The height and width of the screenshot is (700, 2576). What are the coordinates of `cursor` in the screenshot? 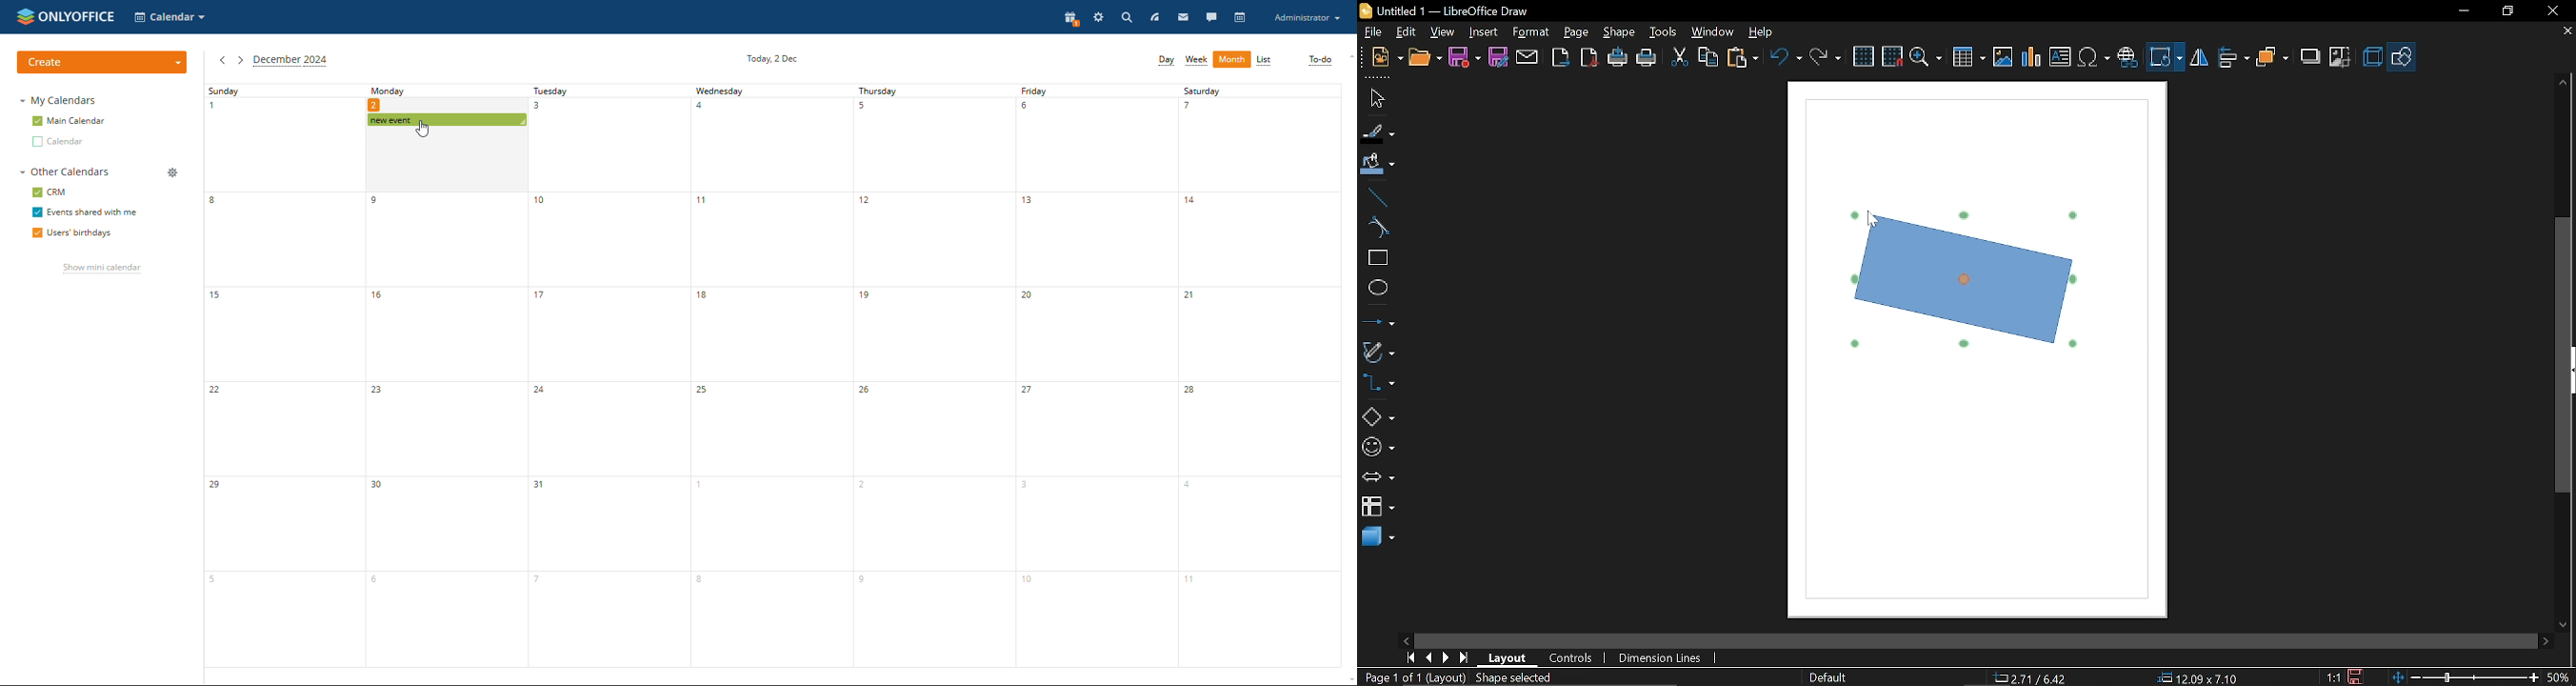 It's located at (429, 131).